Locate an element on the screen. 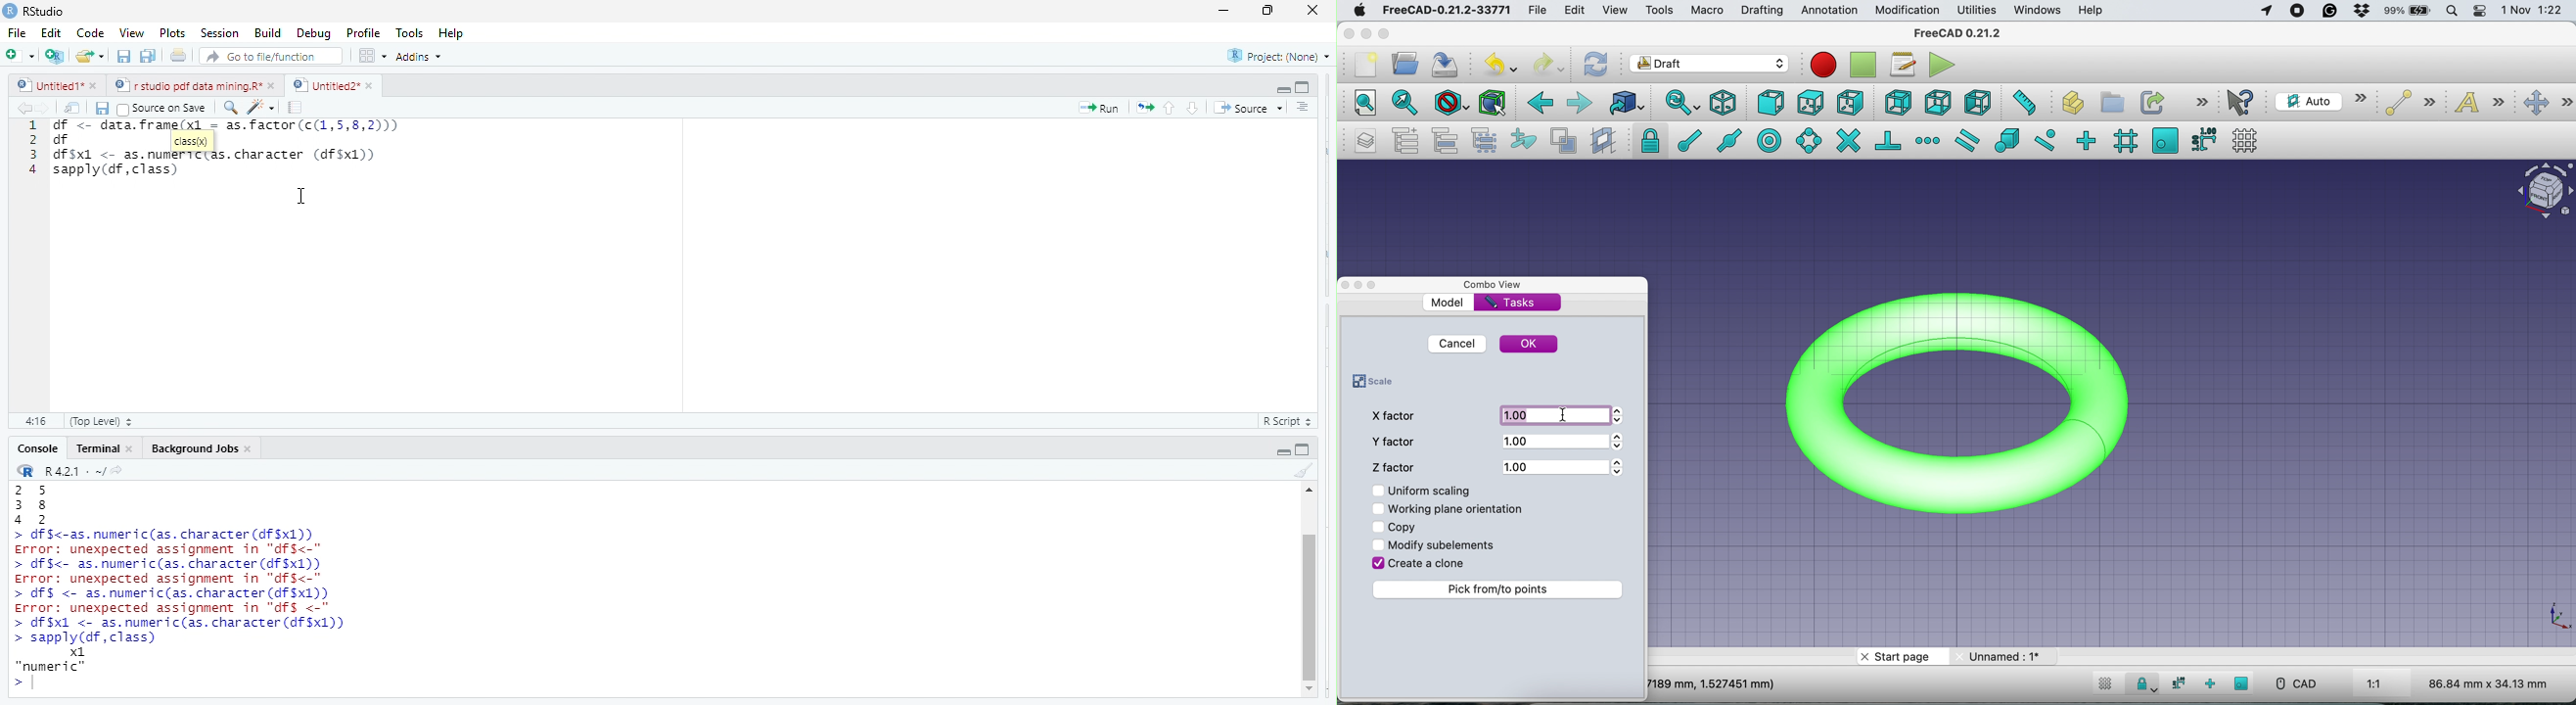  ‘Background Jobs is located at coordinates (194, 449).